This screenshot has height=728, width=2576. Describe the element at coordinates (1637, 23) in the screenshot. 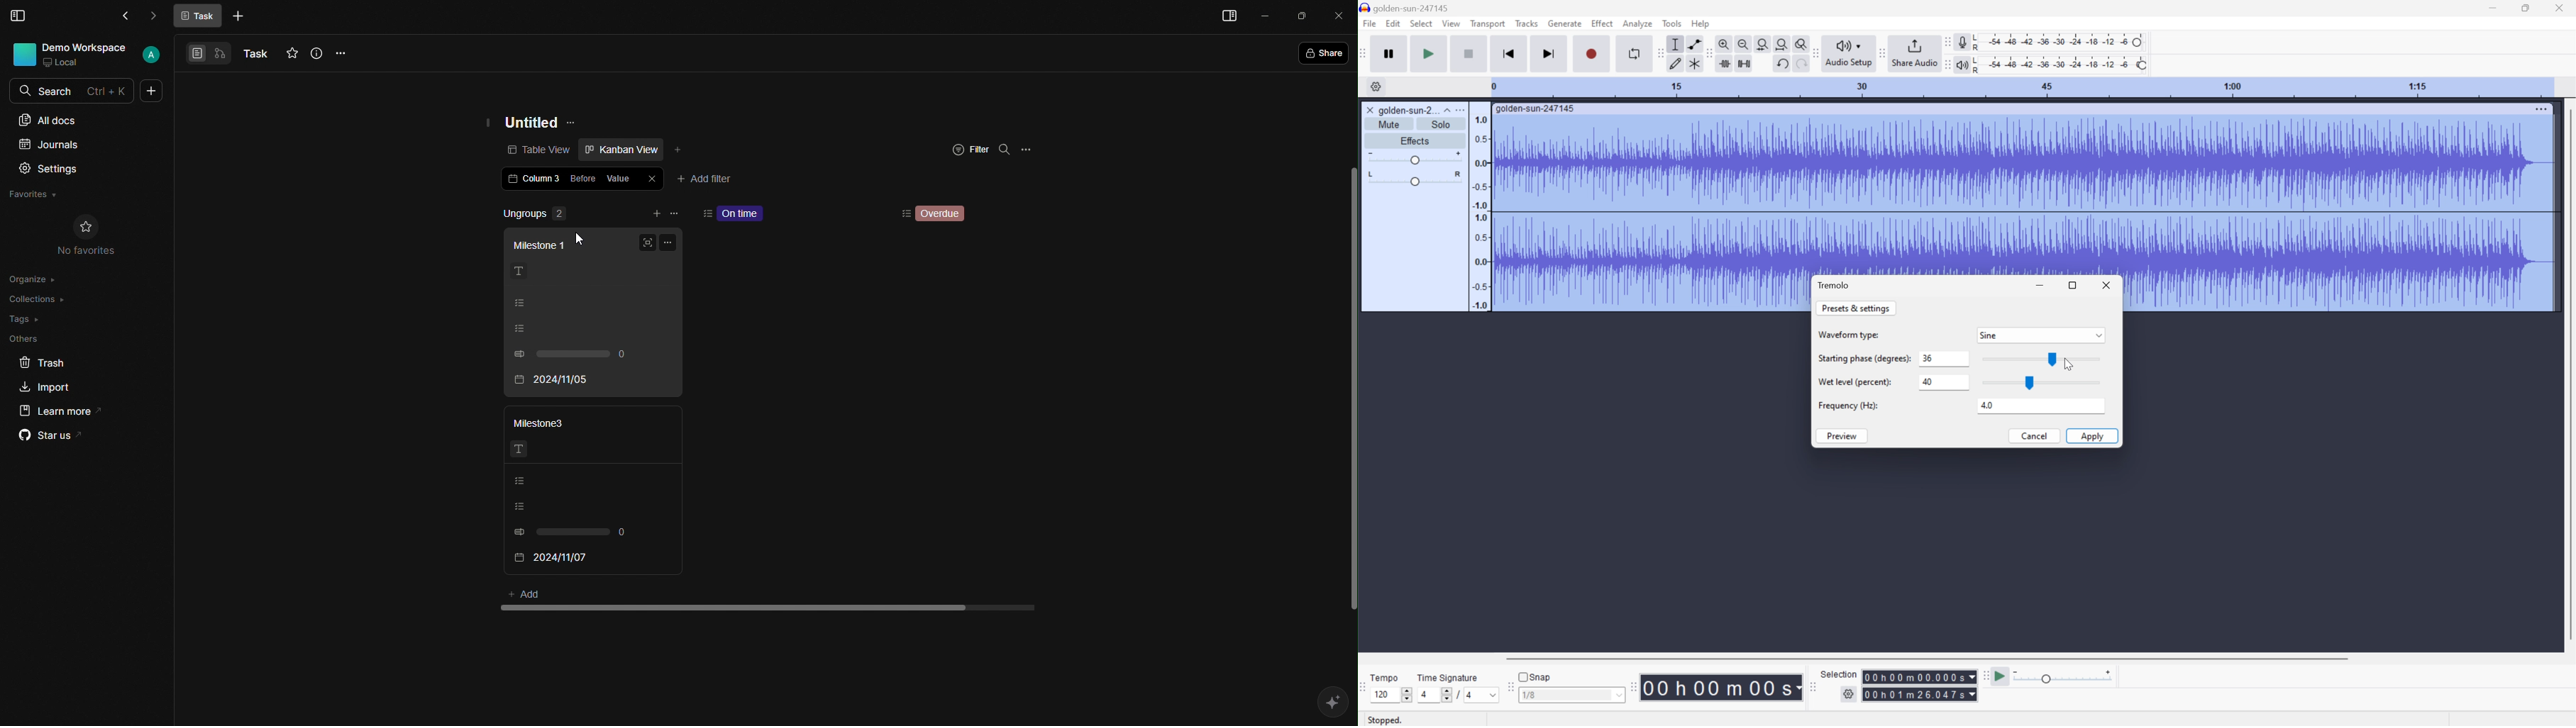

I see `Analyze` at that location.